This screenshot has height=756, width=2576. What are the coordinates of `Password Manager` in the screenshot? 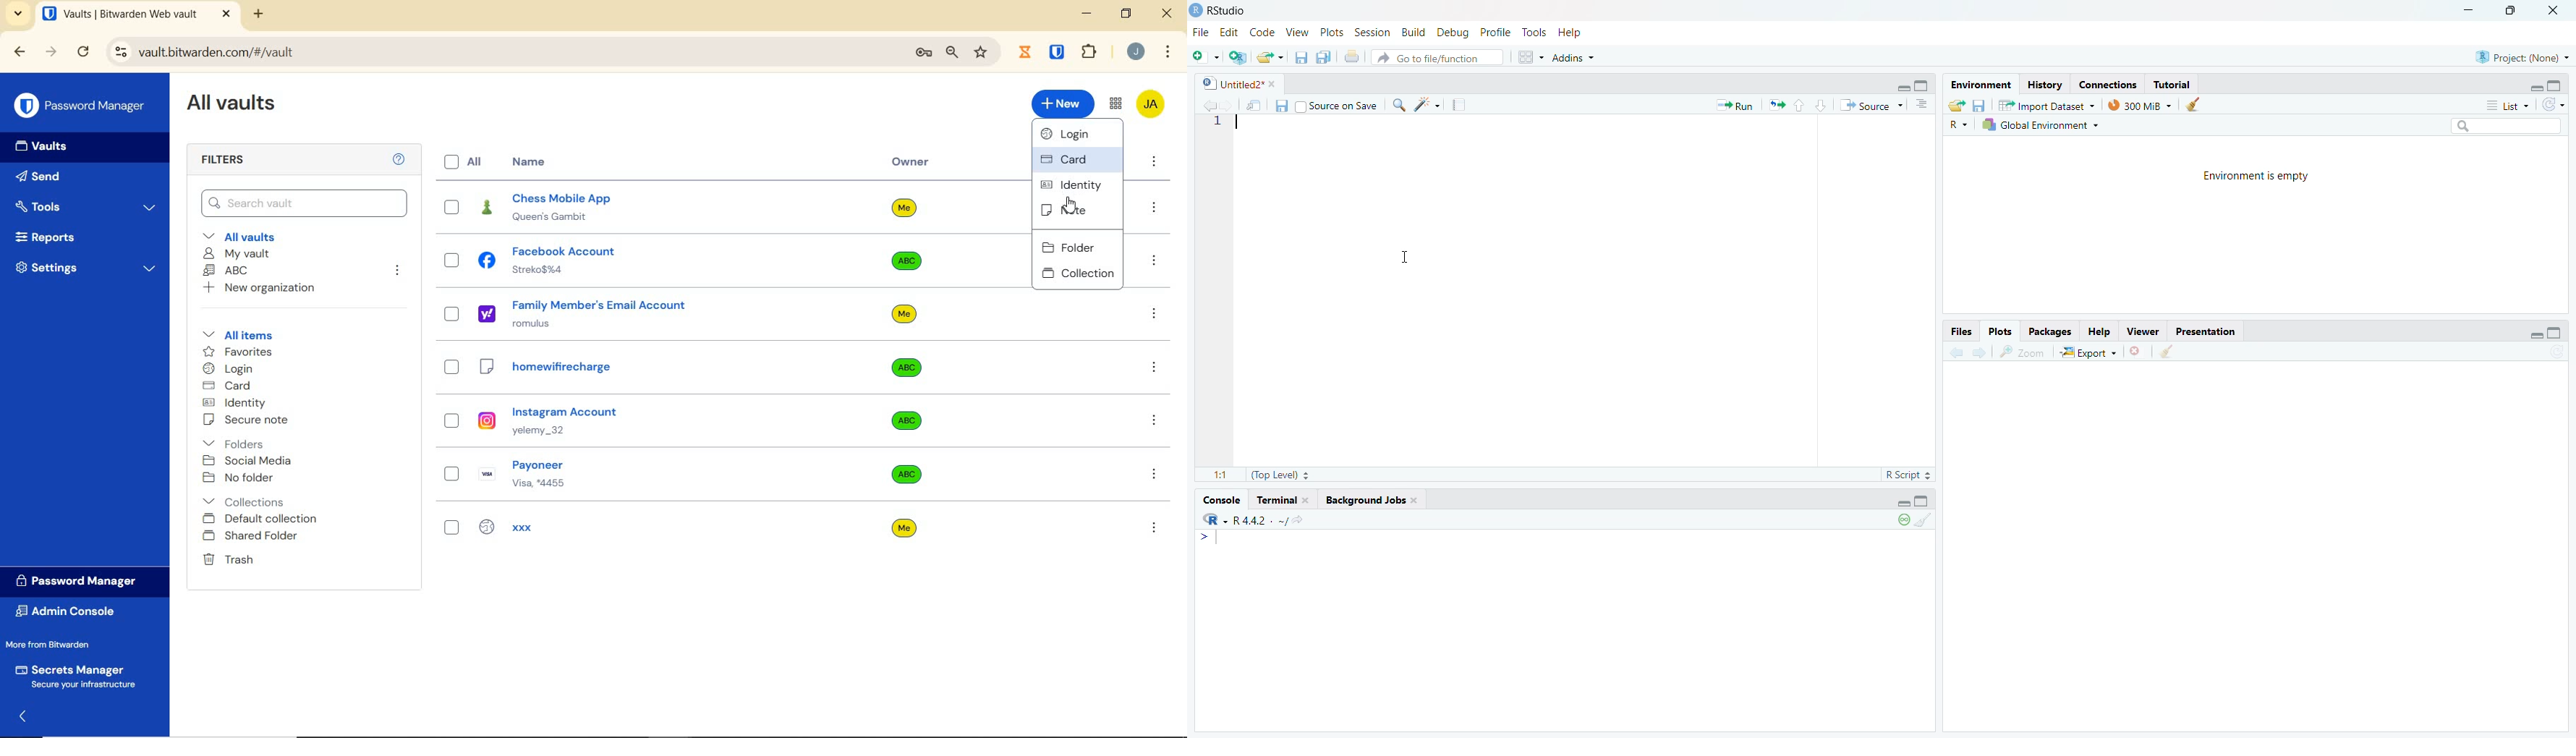 It's located at (81, 105).